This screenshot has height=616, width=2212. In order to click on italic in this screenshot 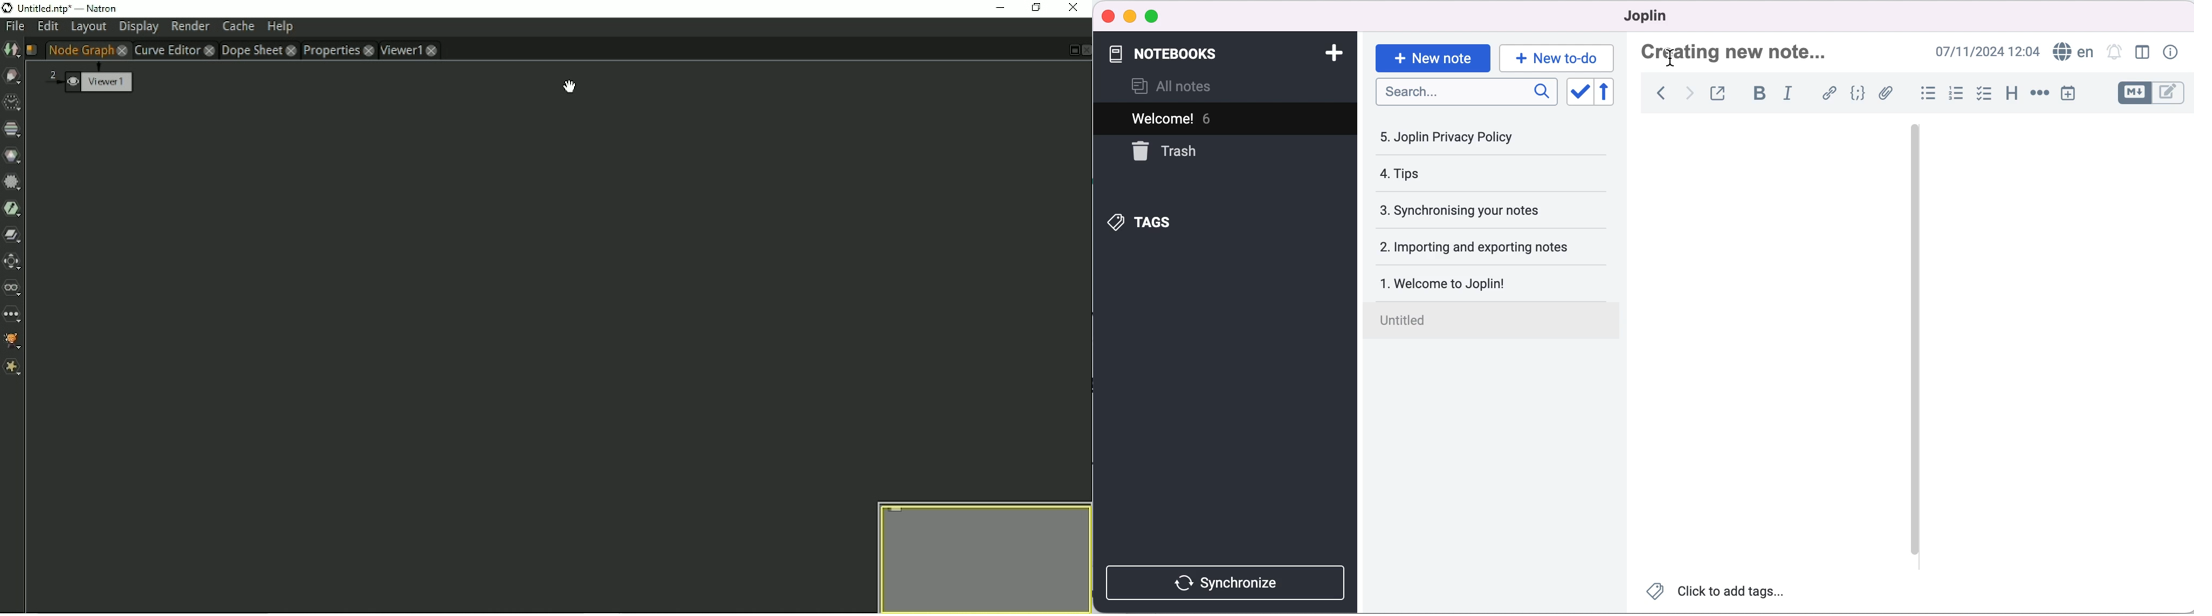, I will do `click(1791, 93)`.